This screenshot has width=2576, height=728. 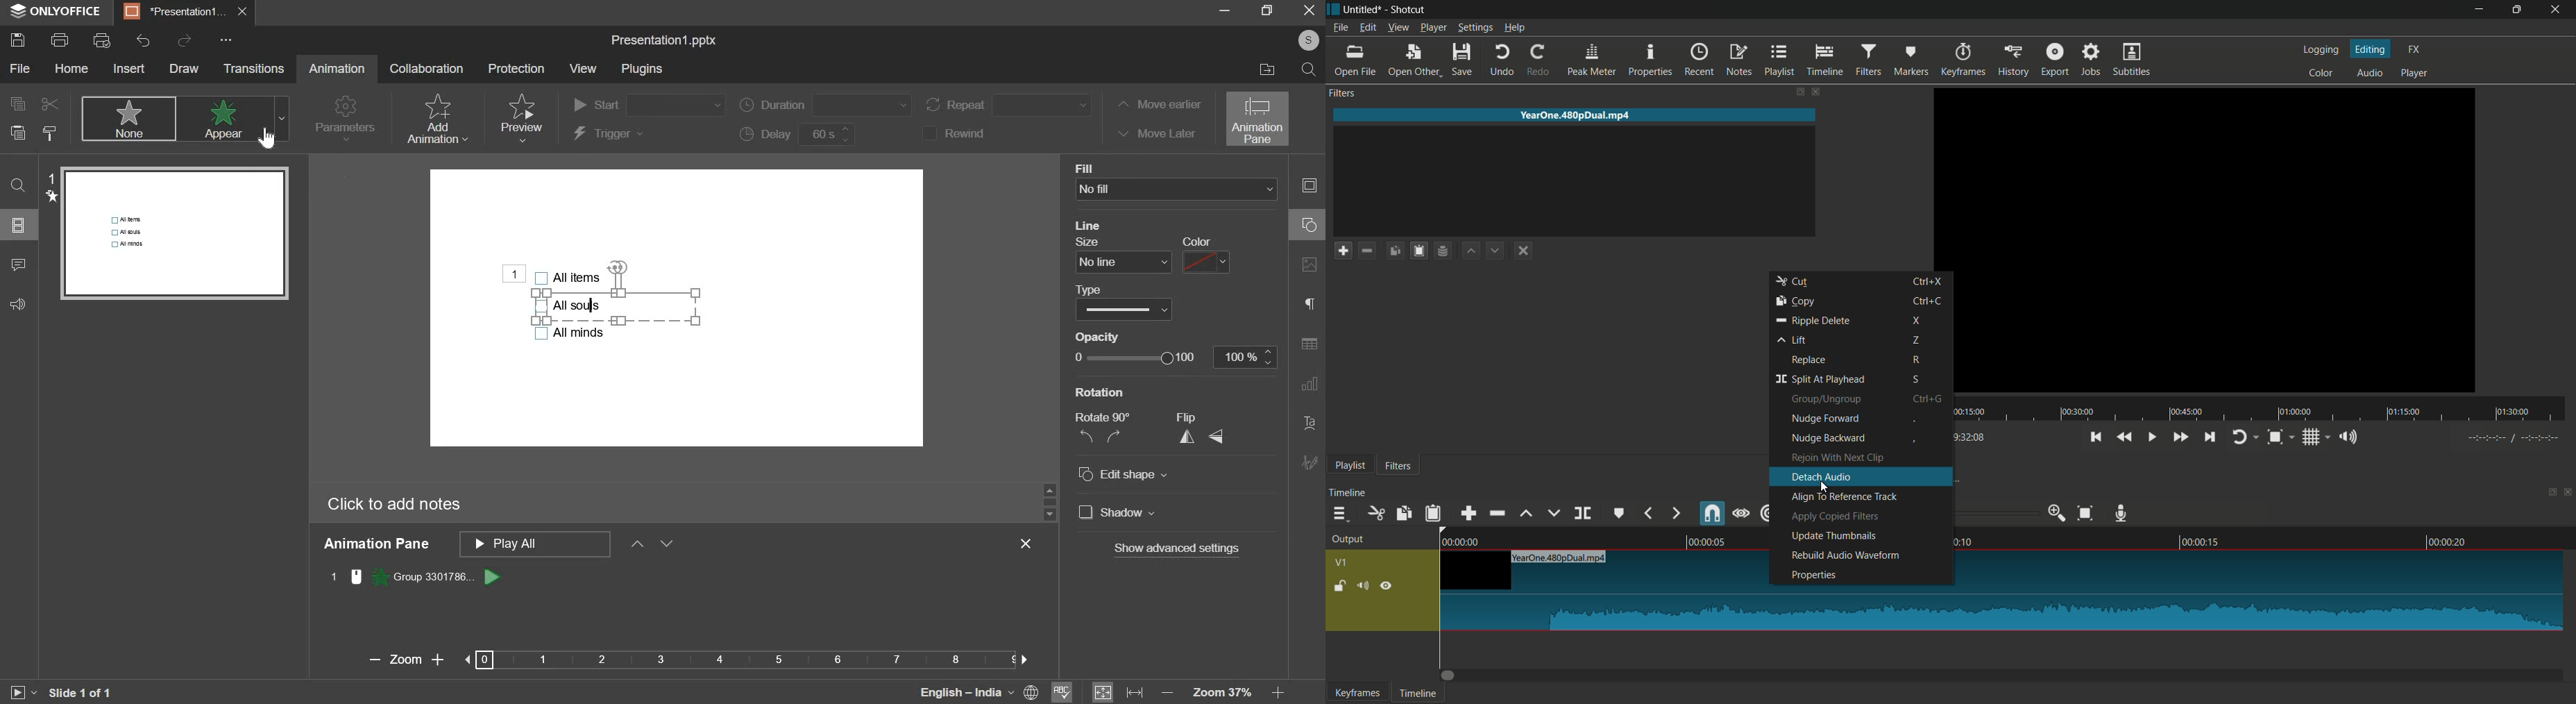 I want to click on player, so click(x=2417, y=72).